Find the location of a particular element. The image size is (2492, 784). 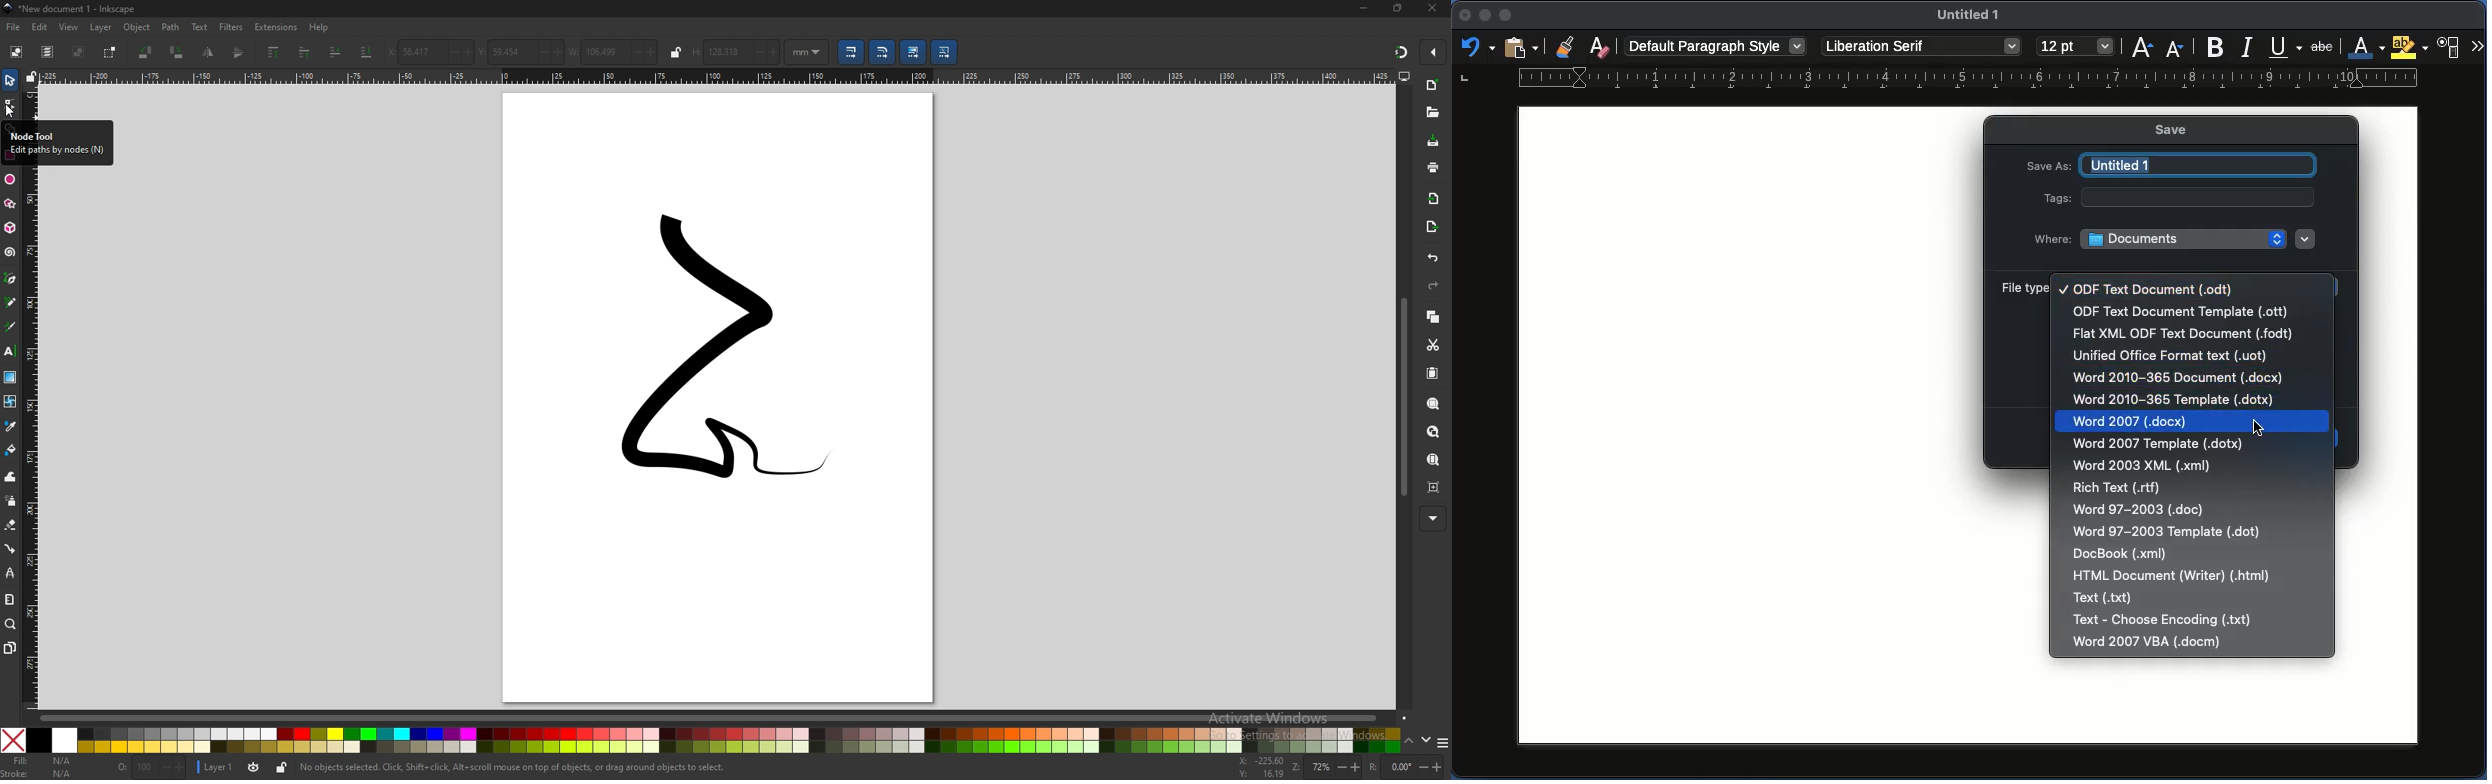

txt is located at coordinates (2163, 620).